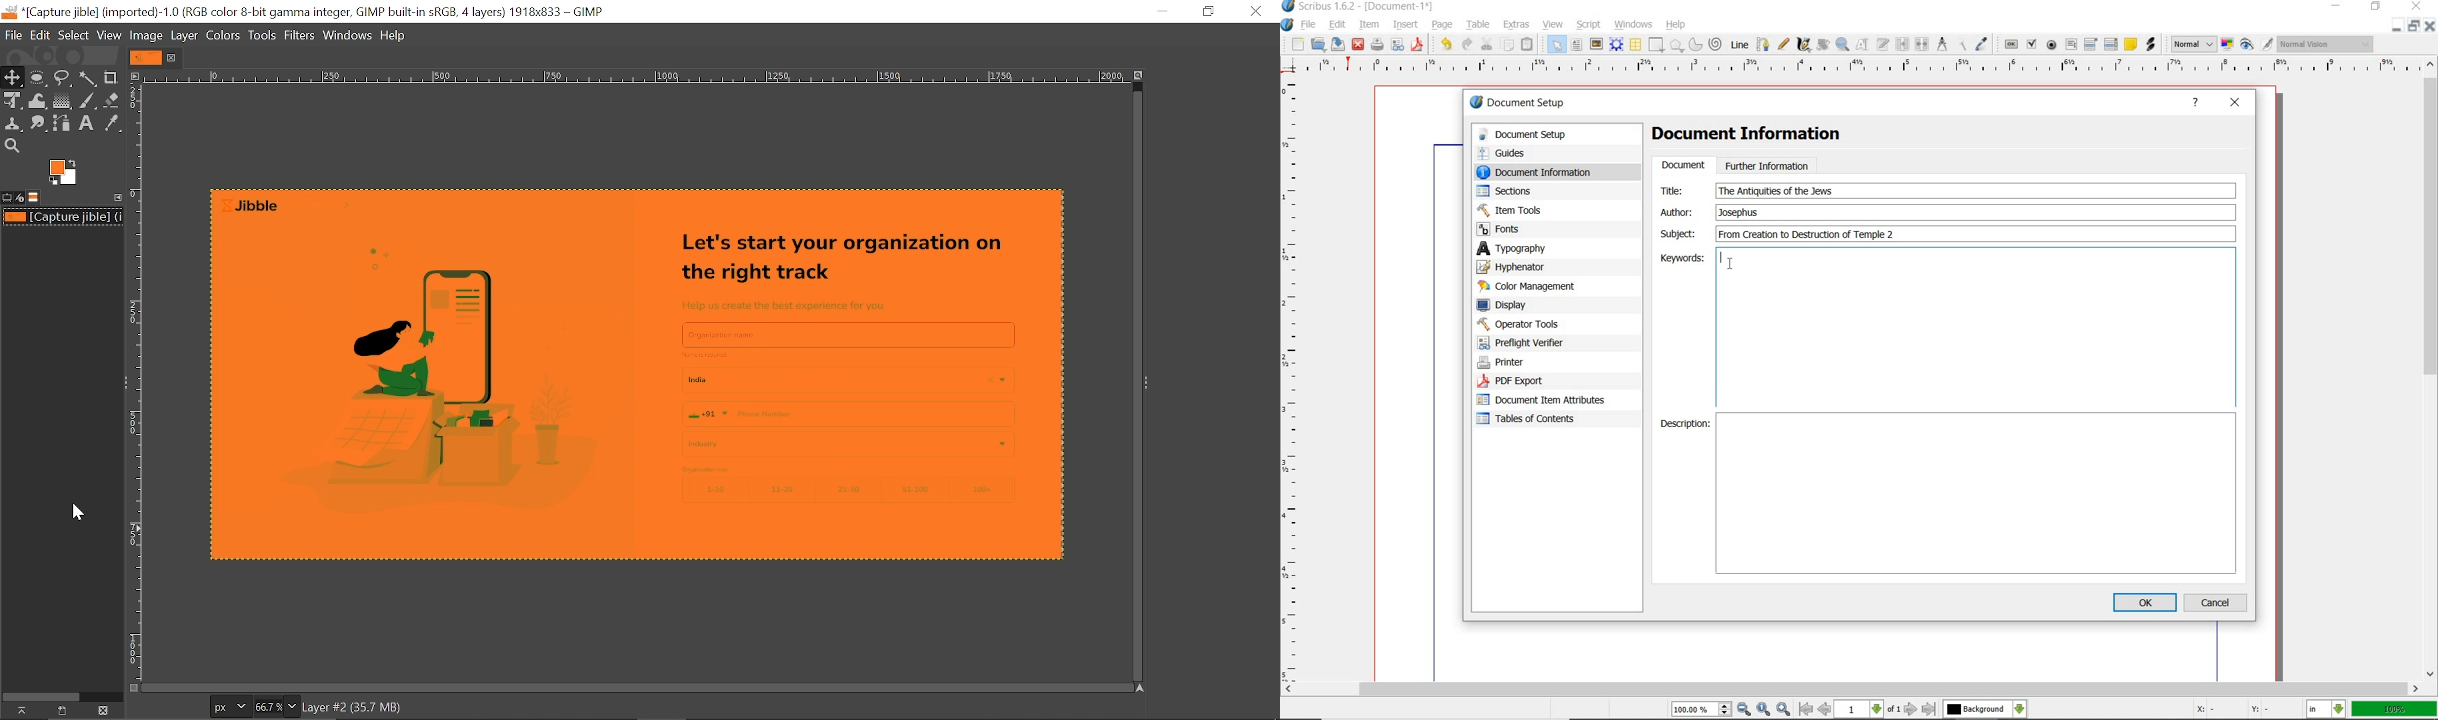  I want to click on Eraser tool, so click(112, 99).